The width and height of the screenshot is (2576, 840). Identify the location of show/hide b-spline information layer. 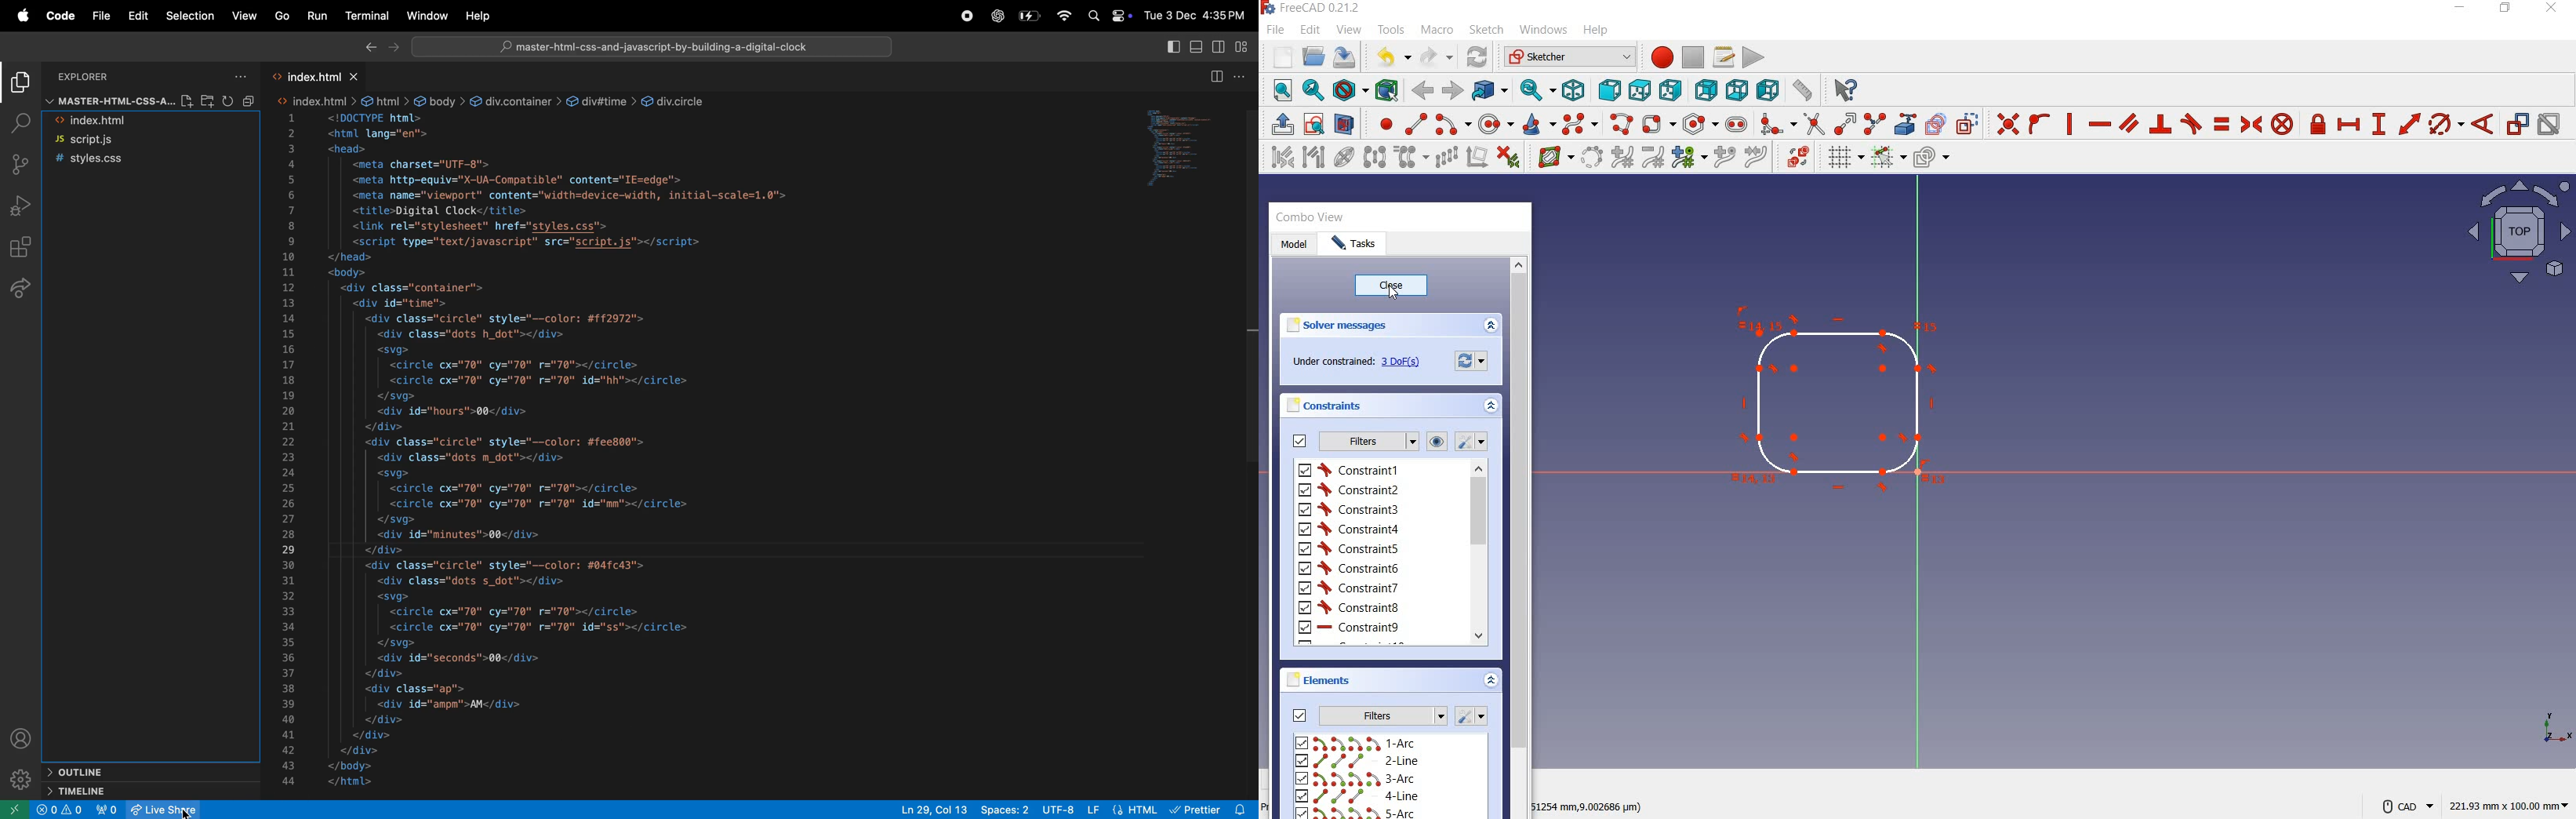
(1551, 157).